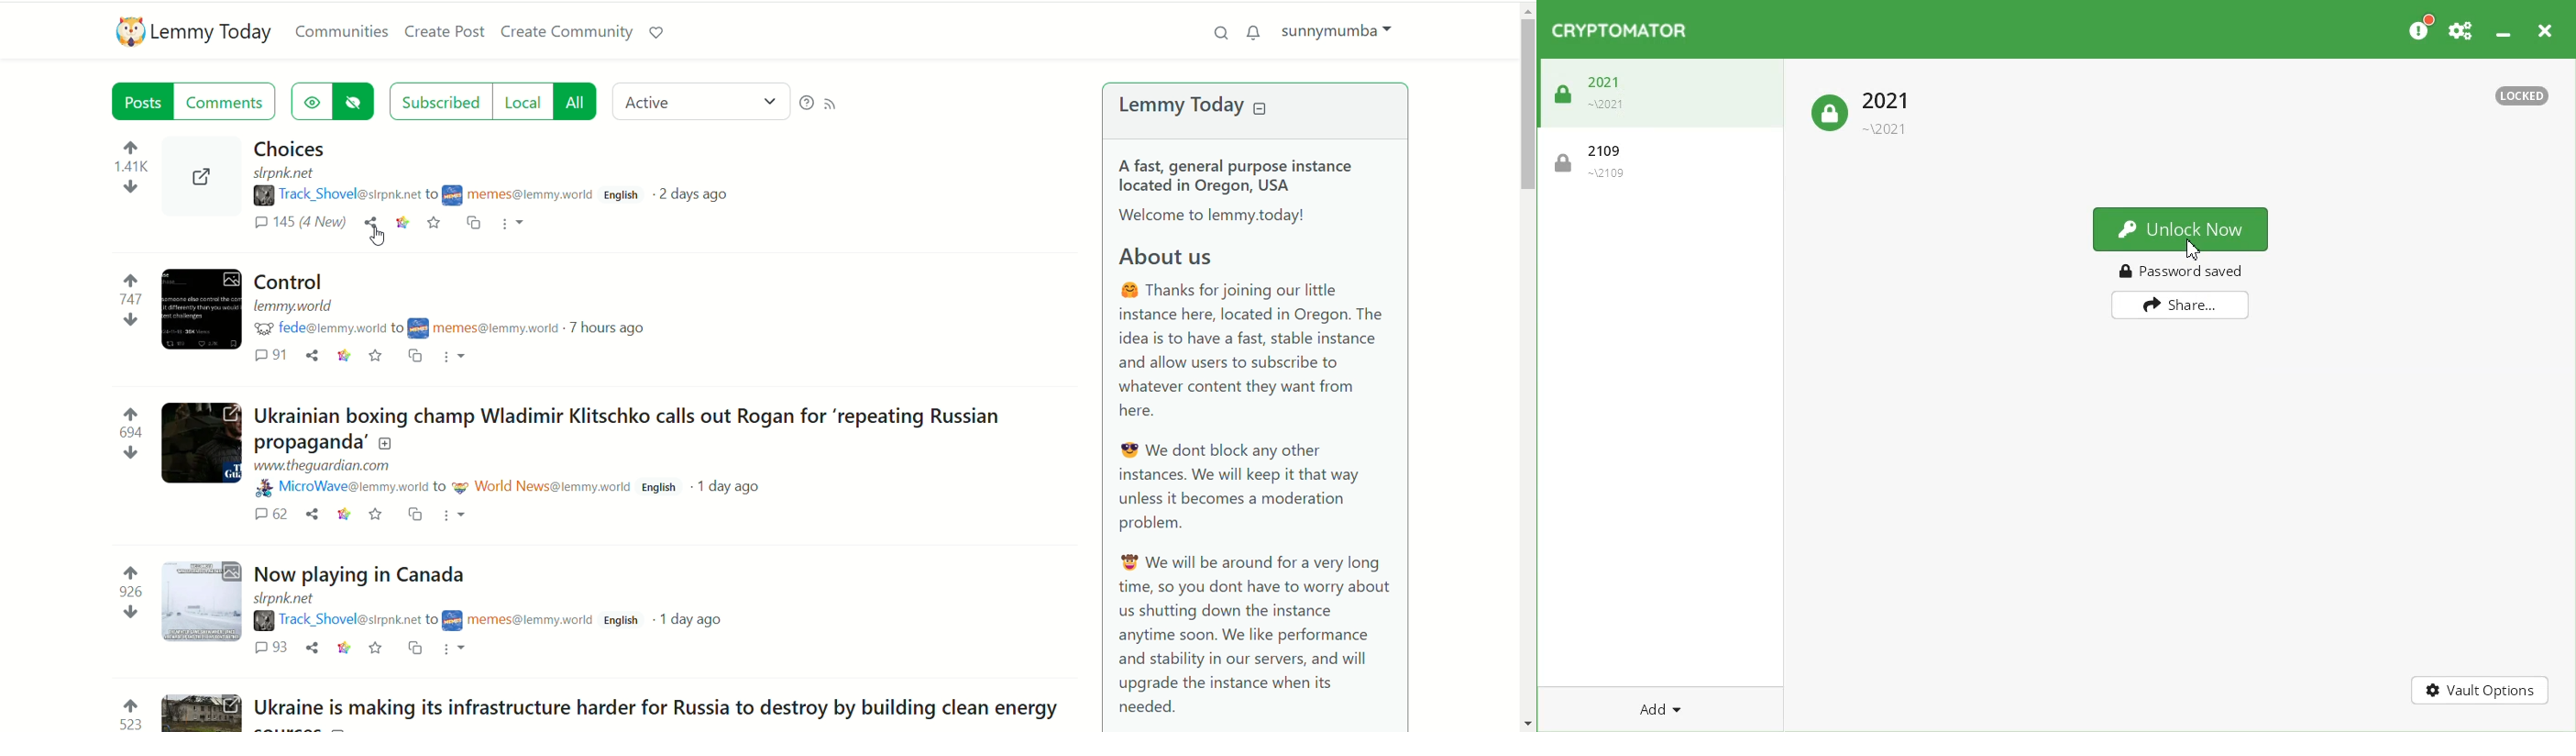 The image size is (2576, 756). What do you see at coordinates (345, 488) in the screenshot?
I see `username` at bounding box center [345, 488].